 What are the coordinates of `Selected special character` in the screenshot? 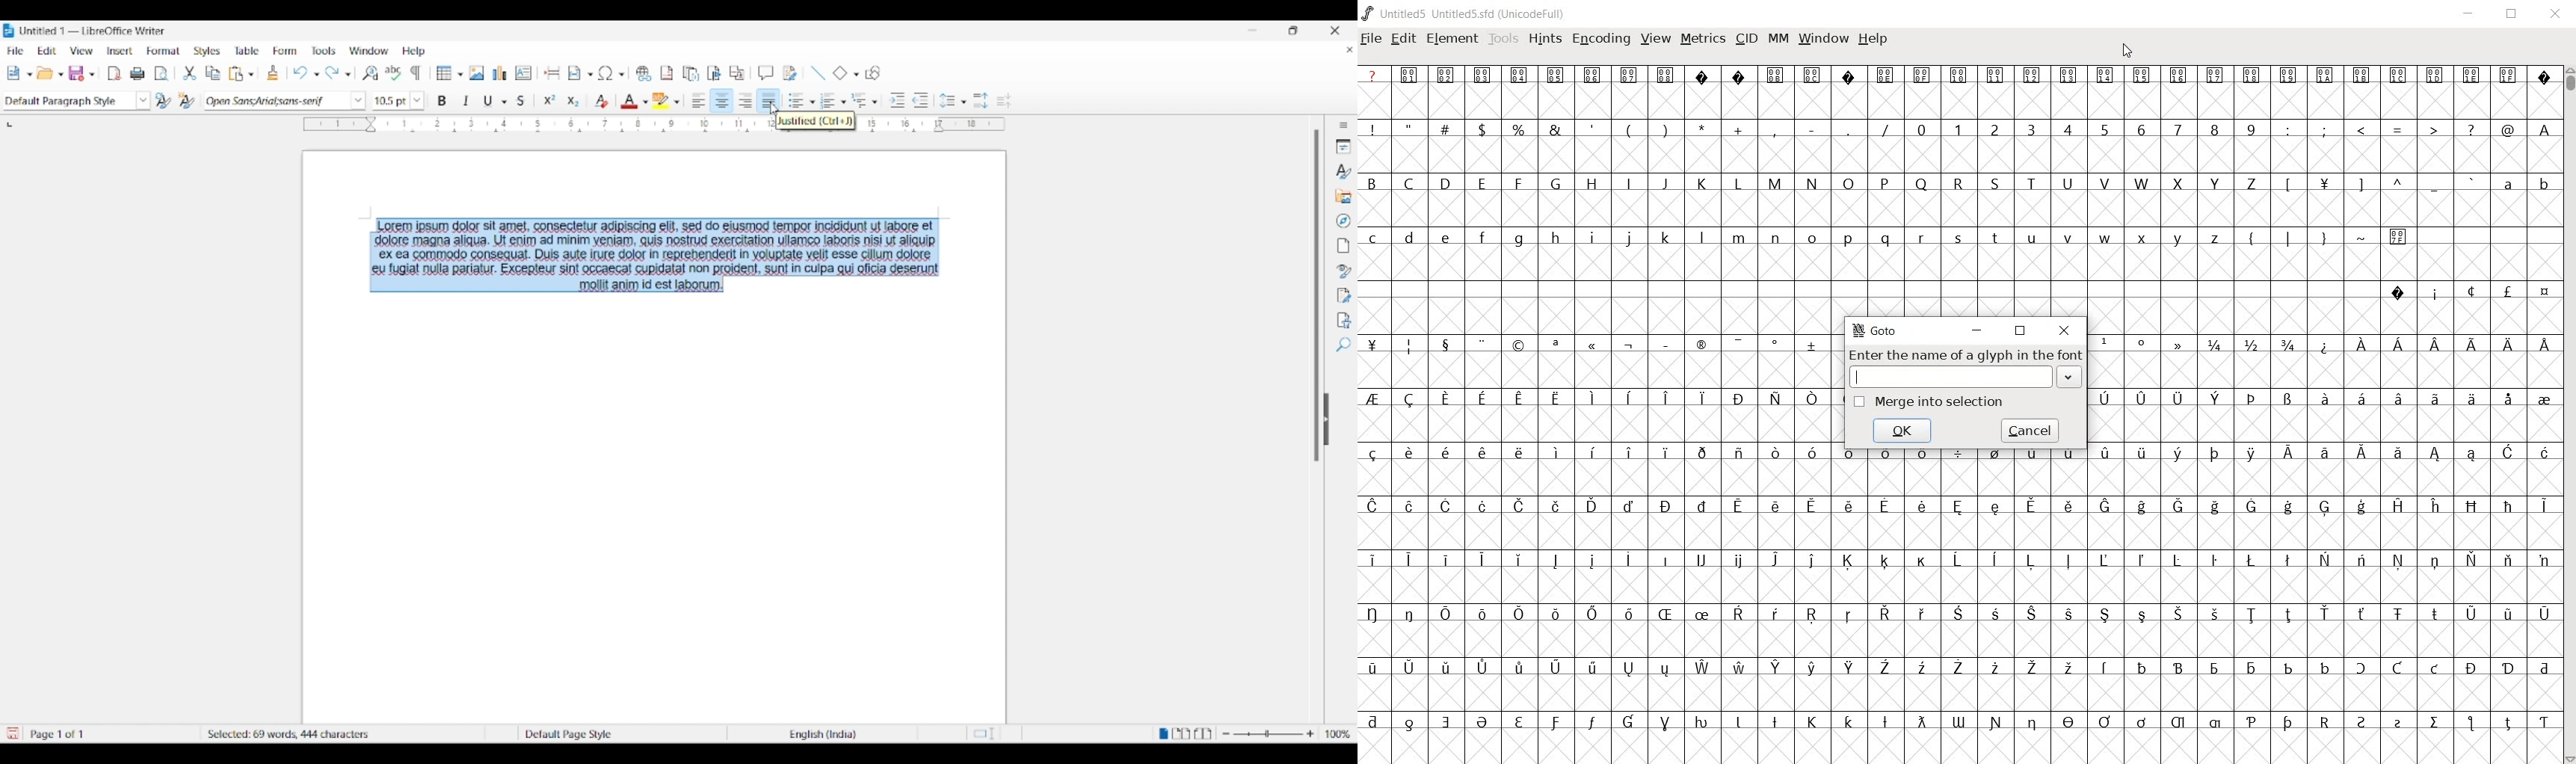 It's located at (606, 73).